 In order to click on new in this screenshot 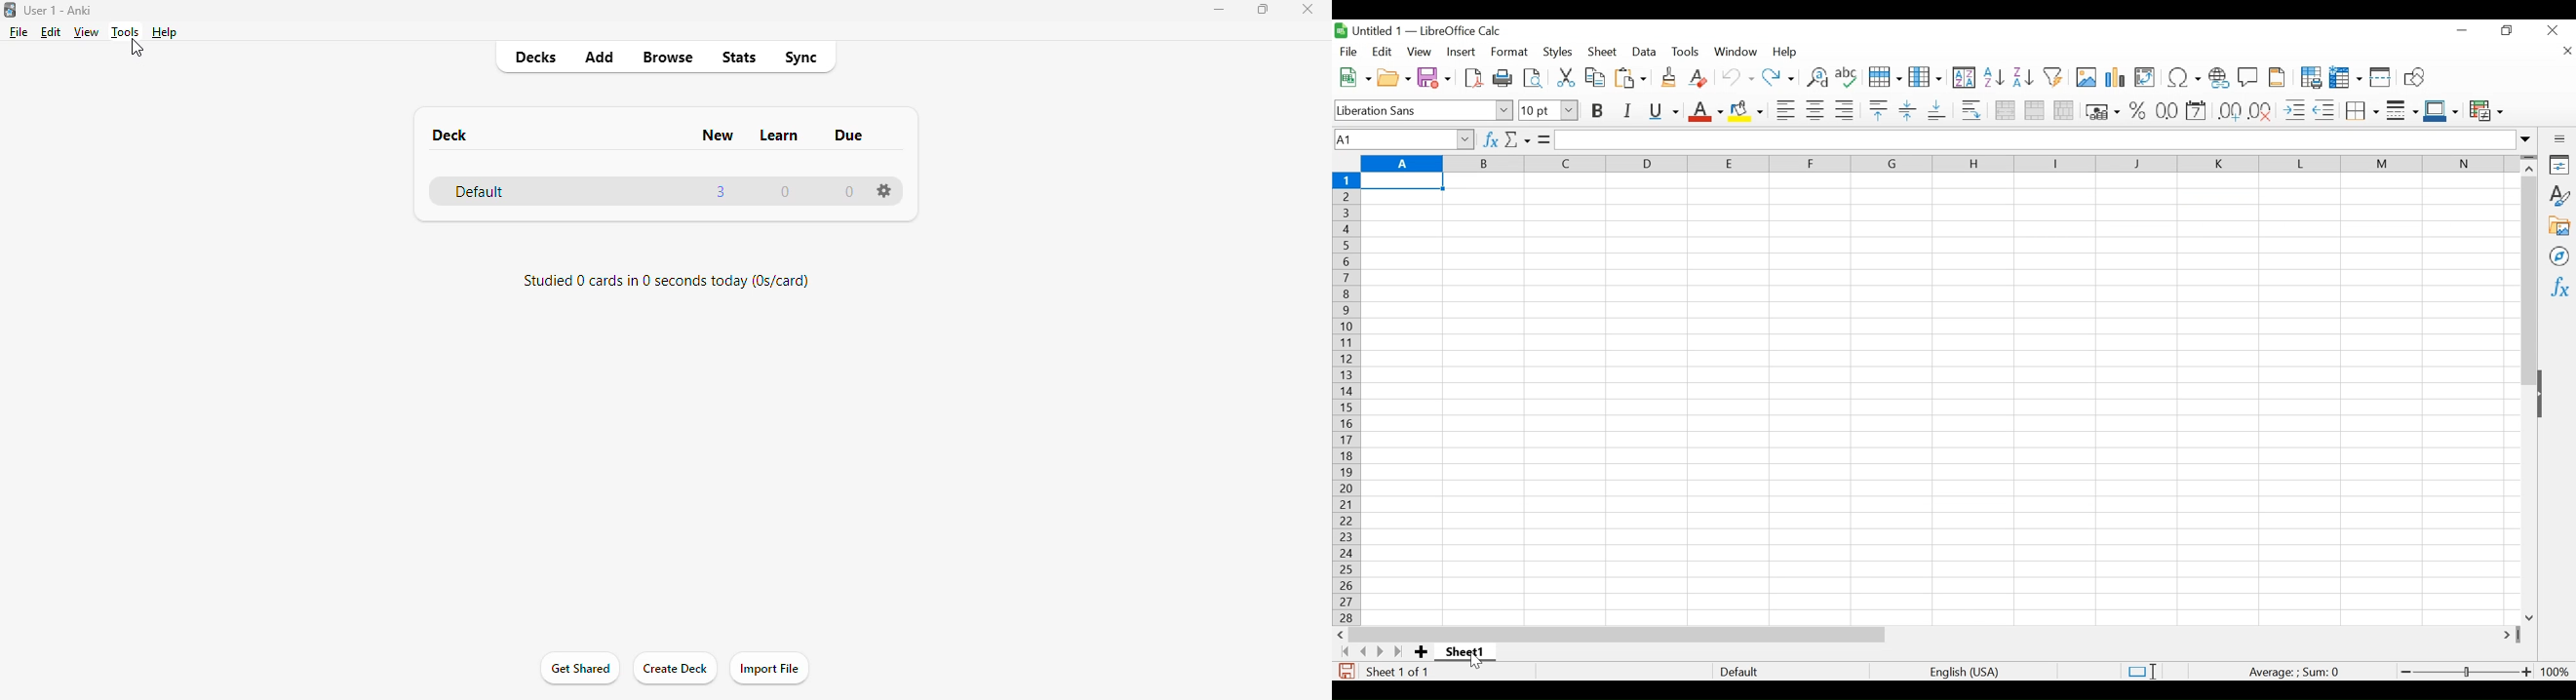, I will do `click(718, 135)`.